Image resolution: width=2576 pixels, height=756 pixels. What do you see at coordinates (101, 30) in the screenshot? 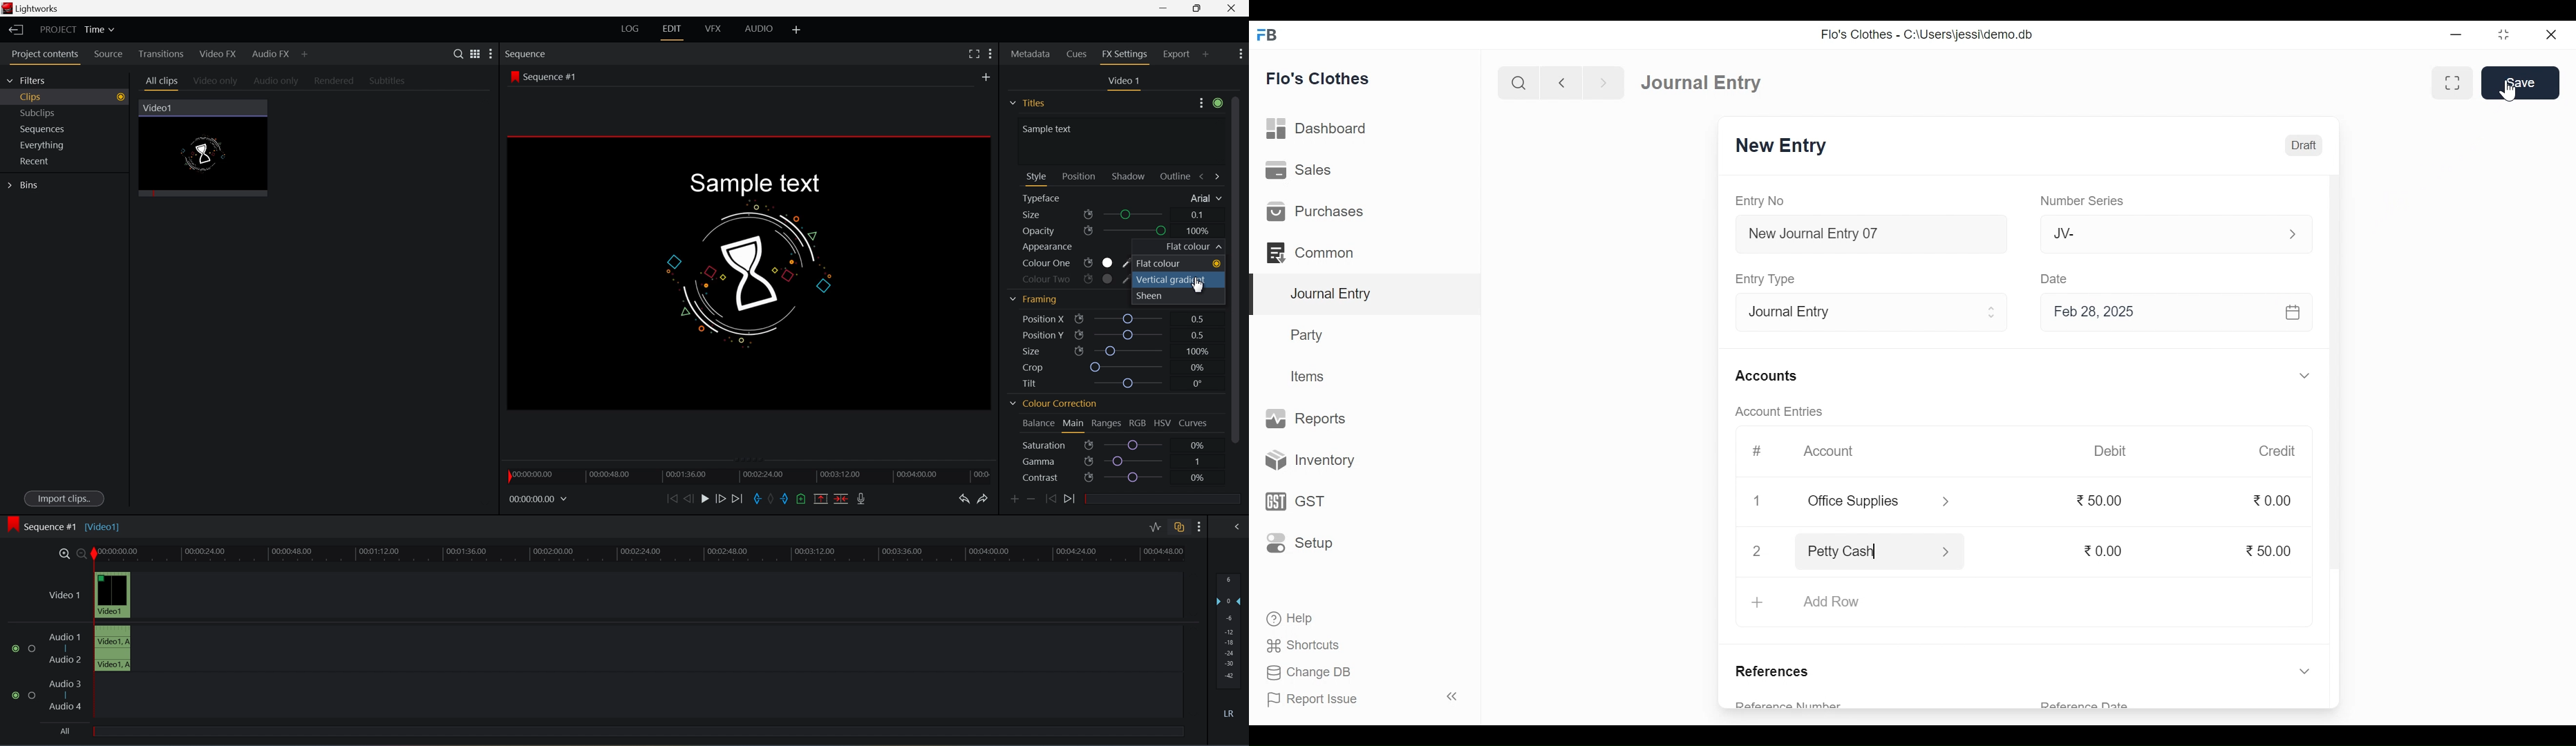
I see `Time` at bounding box center [101, 30].